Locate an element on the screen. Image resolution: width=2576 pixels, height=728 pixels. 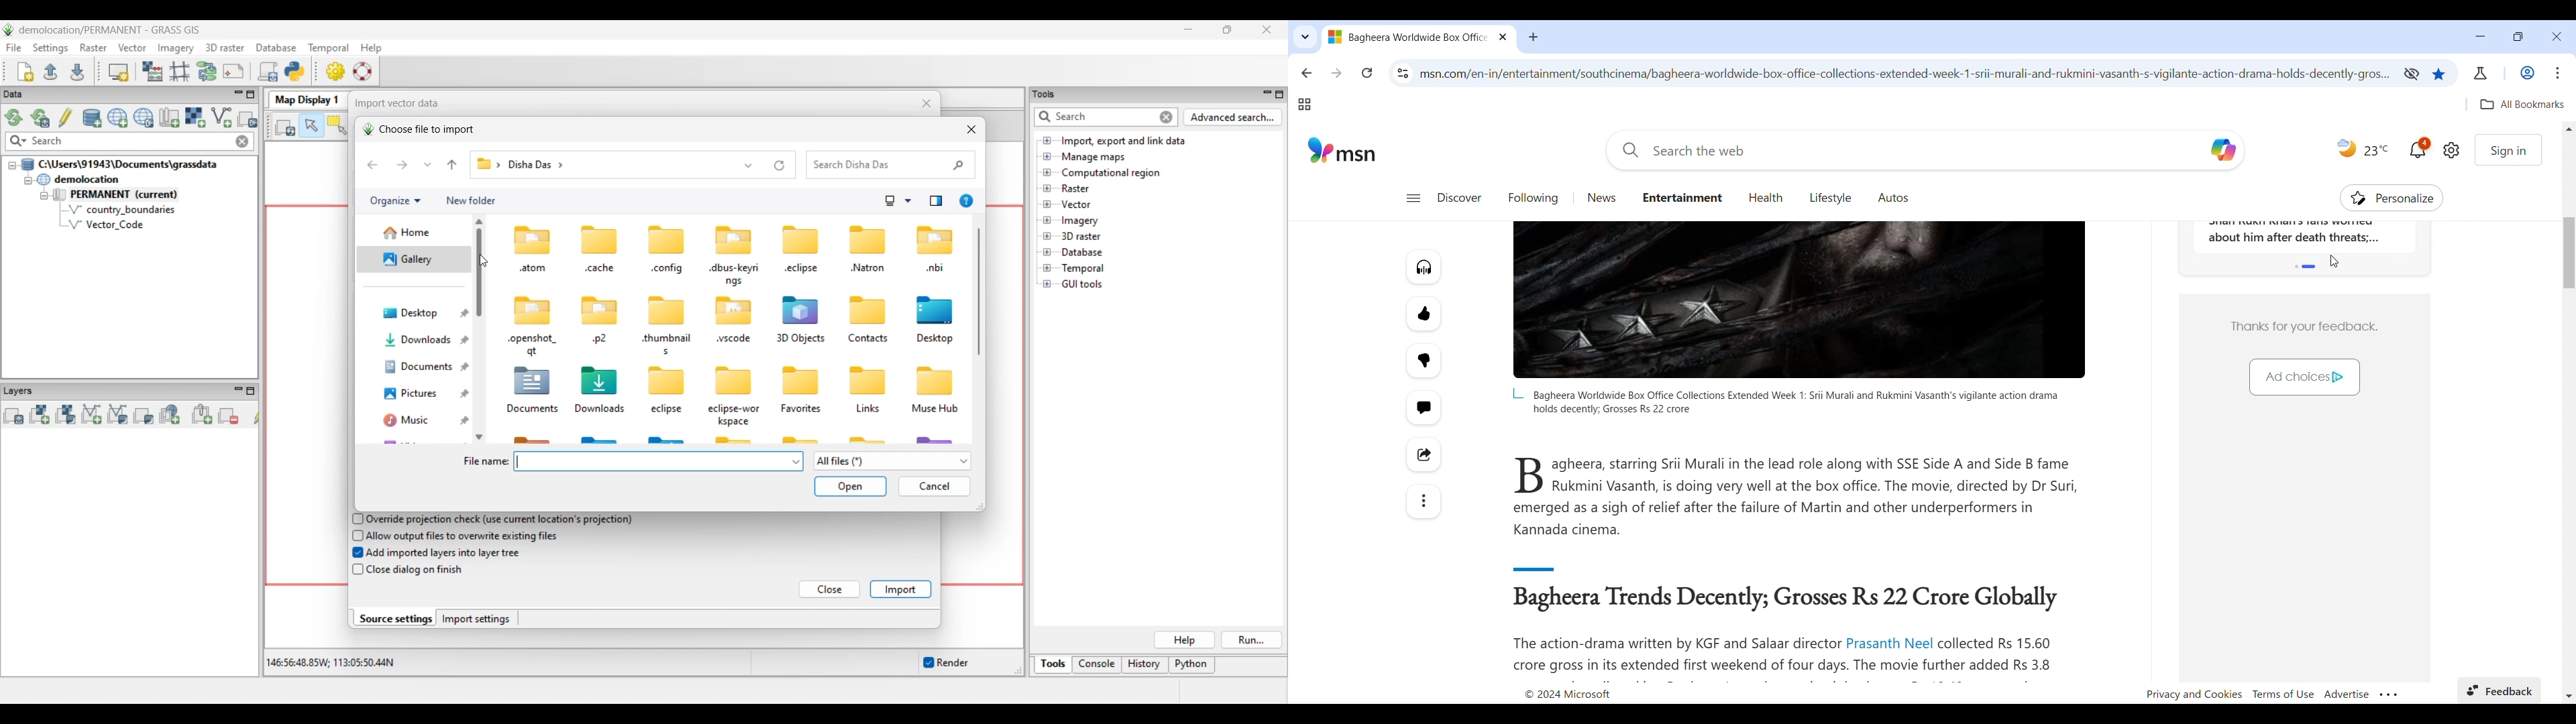
Web link of current page is located at coordinates (1907, 74).